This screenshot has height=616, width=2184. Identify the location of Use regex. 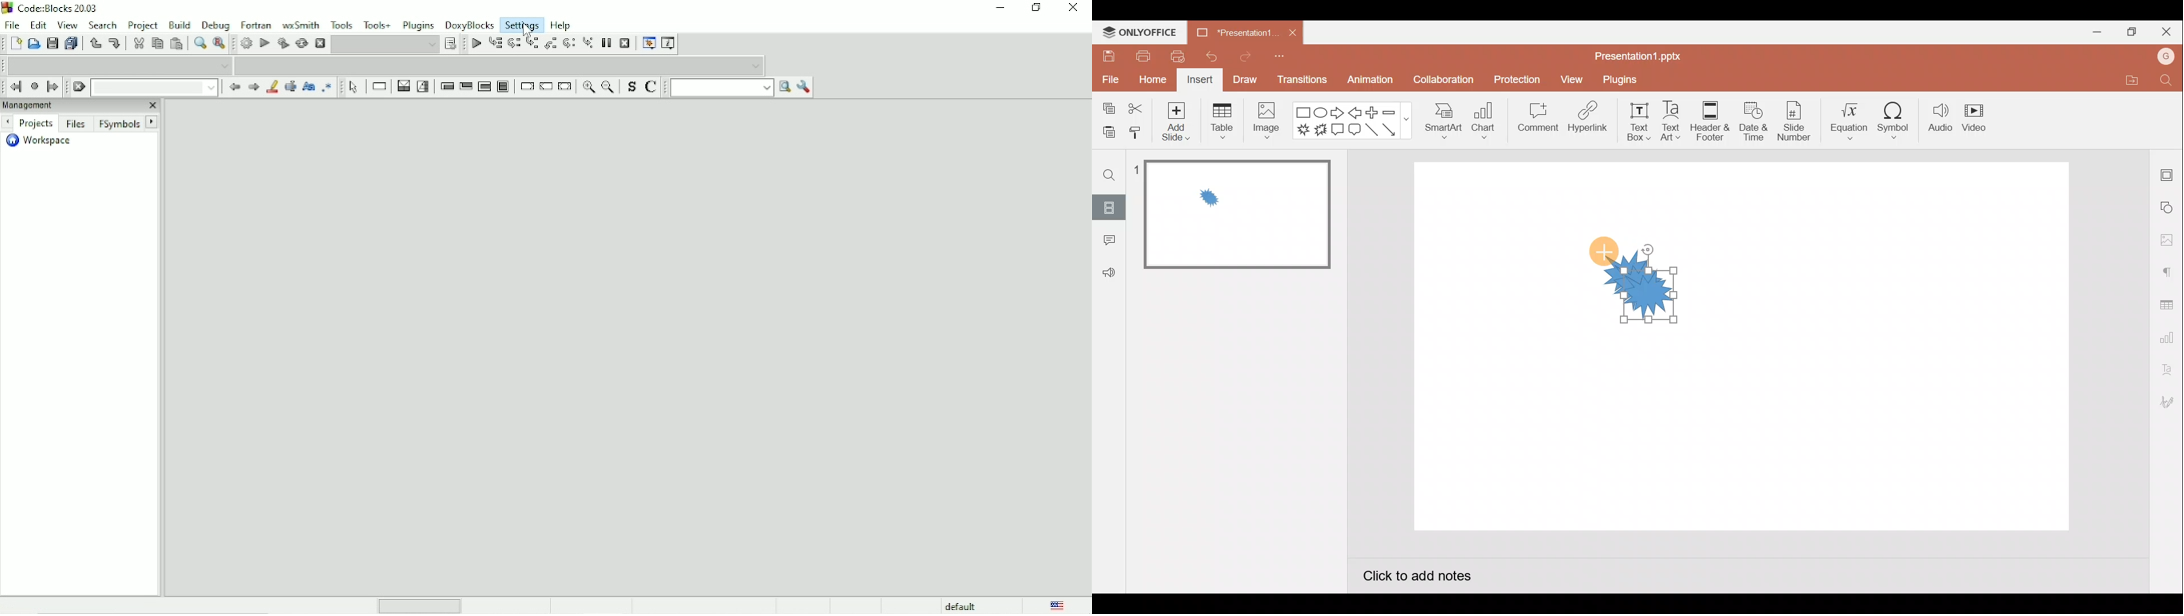
(331, 87).